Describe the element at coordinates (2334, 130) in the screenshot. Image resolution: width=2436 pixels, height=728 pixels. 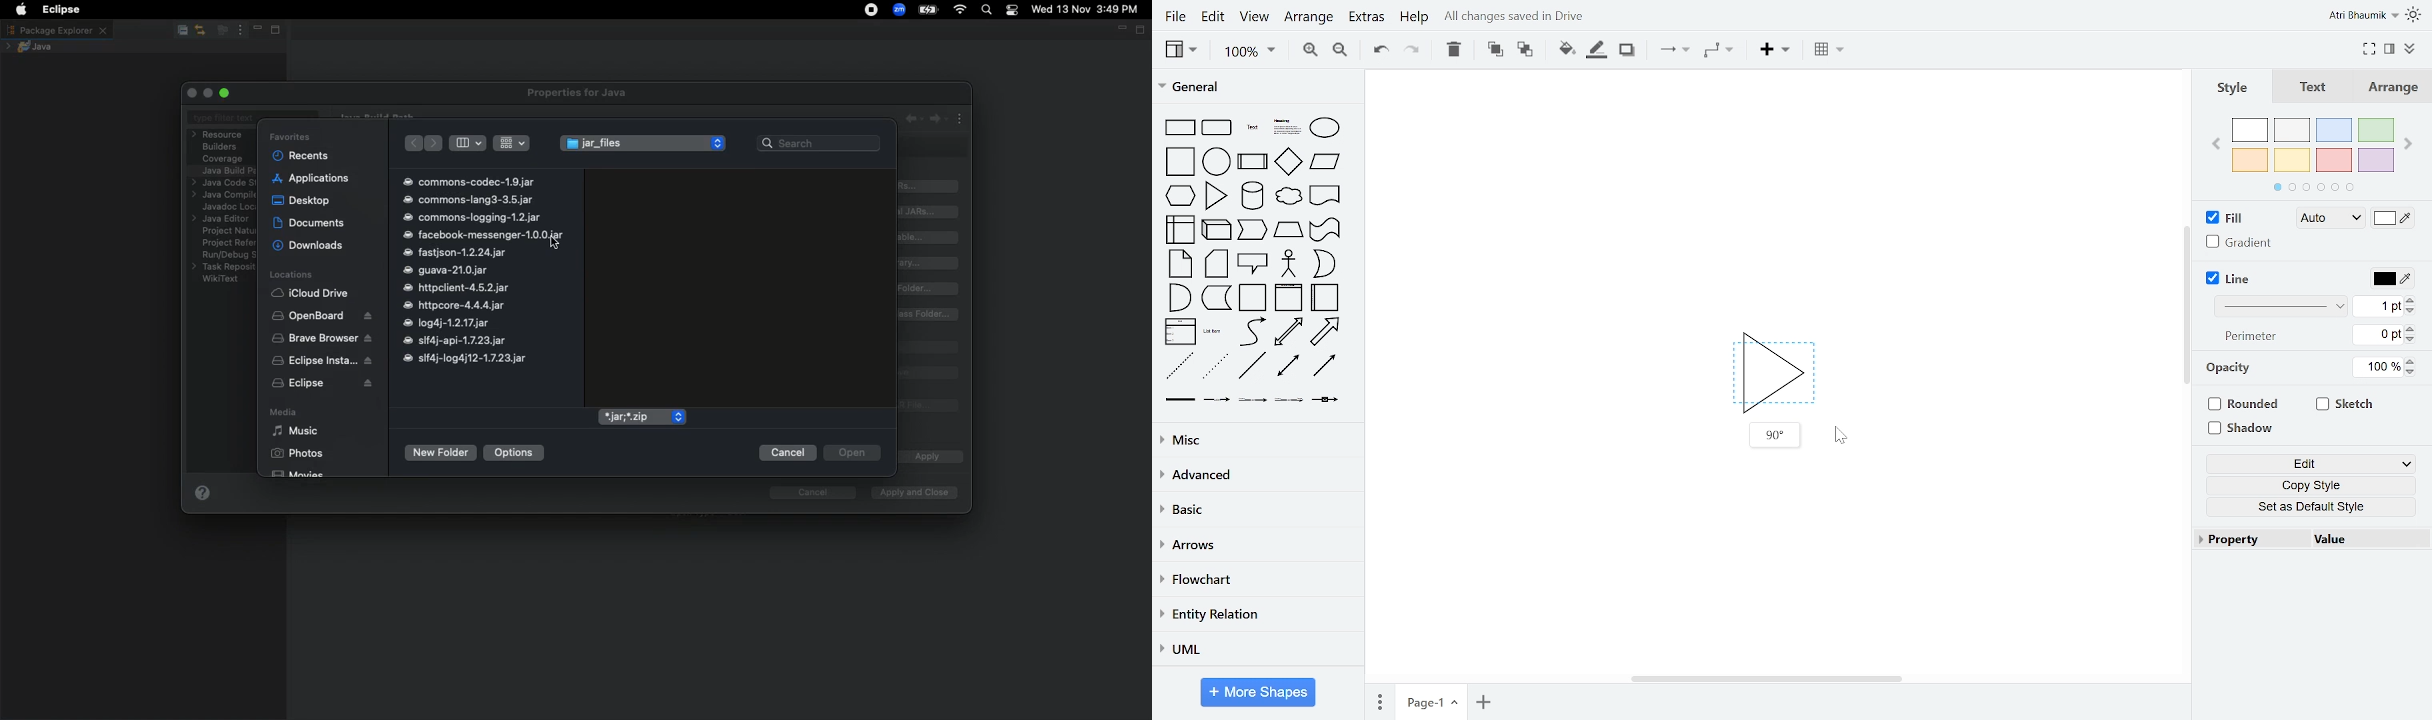
I see `blue` at that location.